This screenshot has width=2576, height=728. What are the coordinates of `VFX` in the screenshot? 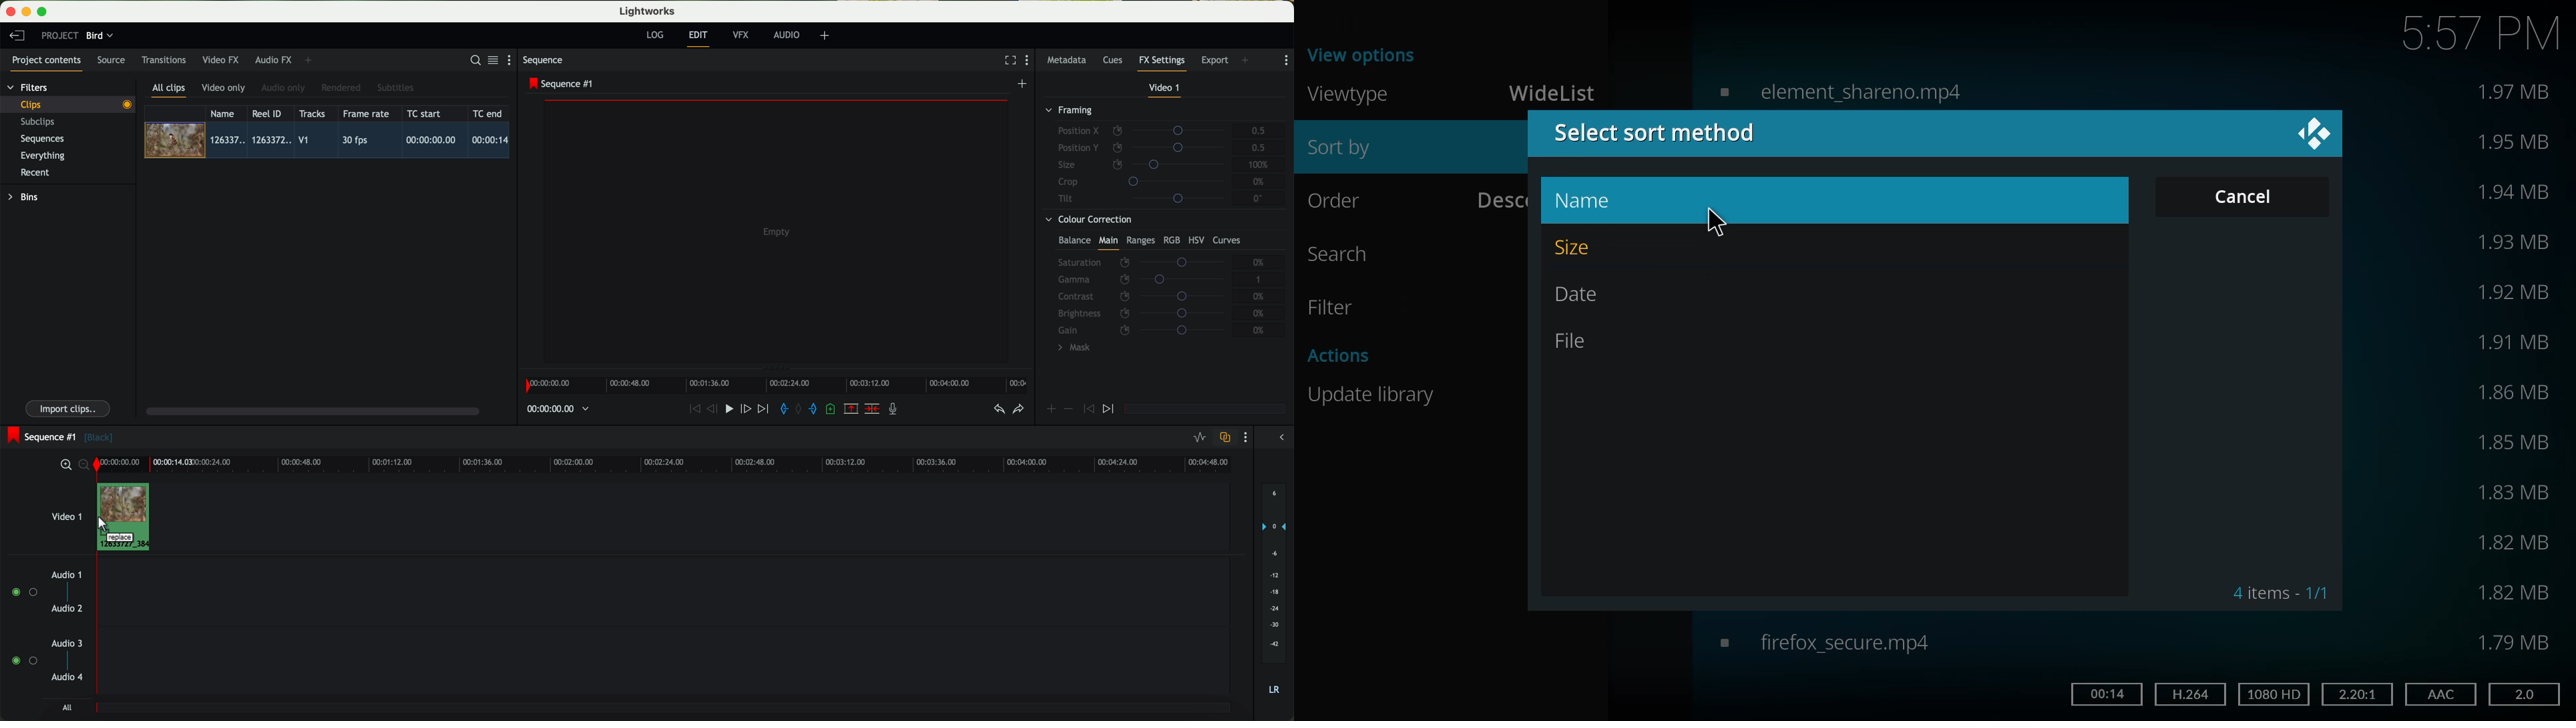 It's located at (743, 35).